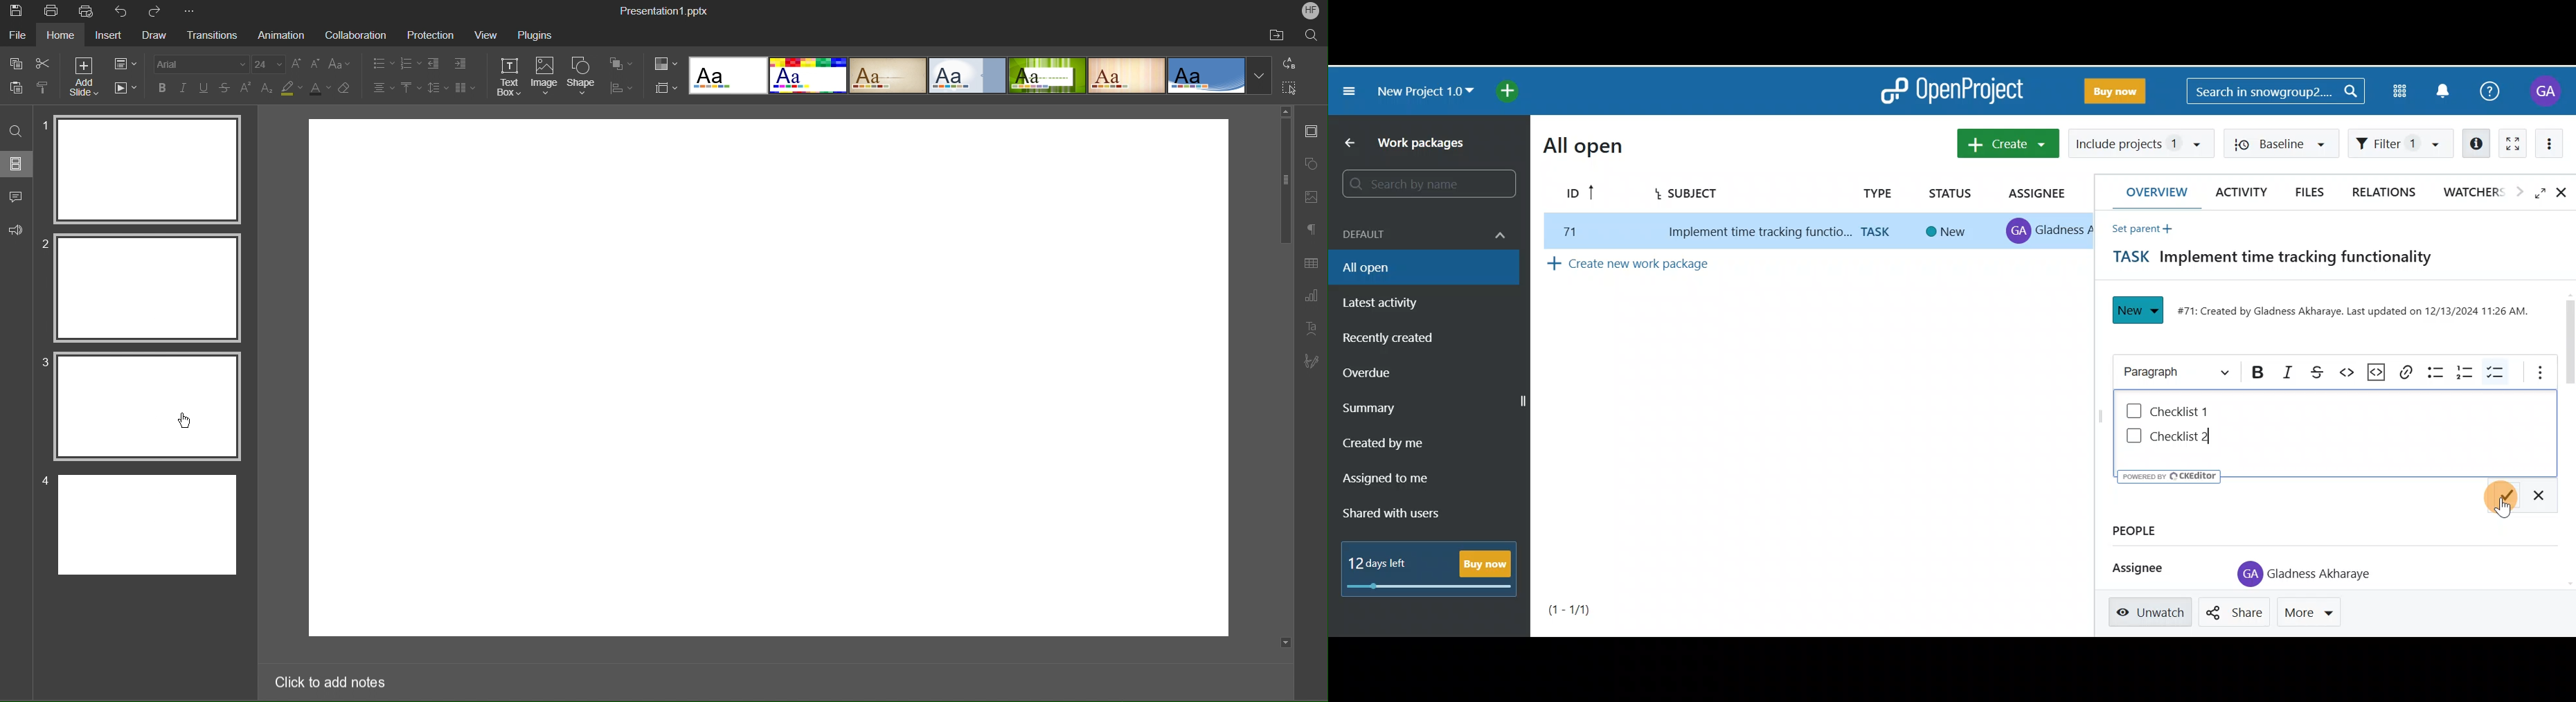 This screenshot has width=2576, height=728. What do you see at coordinates (1312, 163) in the screenshot?
I see `Shape Settings` at bounding box center [1312, 163].